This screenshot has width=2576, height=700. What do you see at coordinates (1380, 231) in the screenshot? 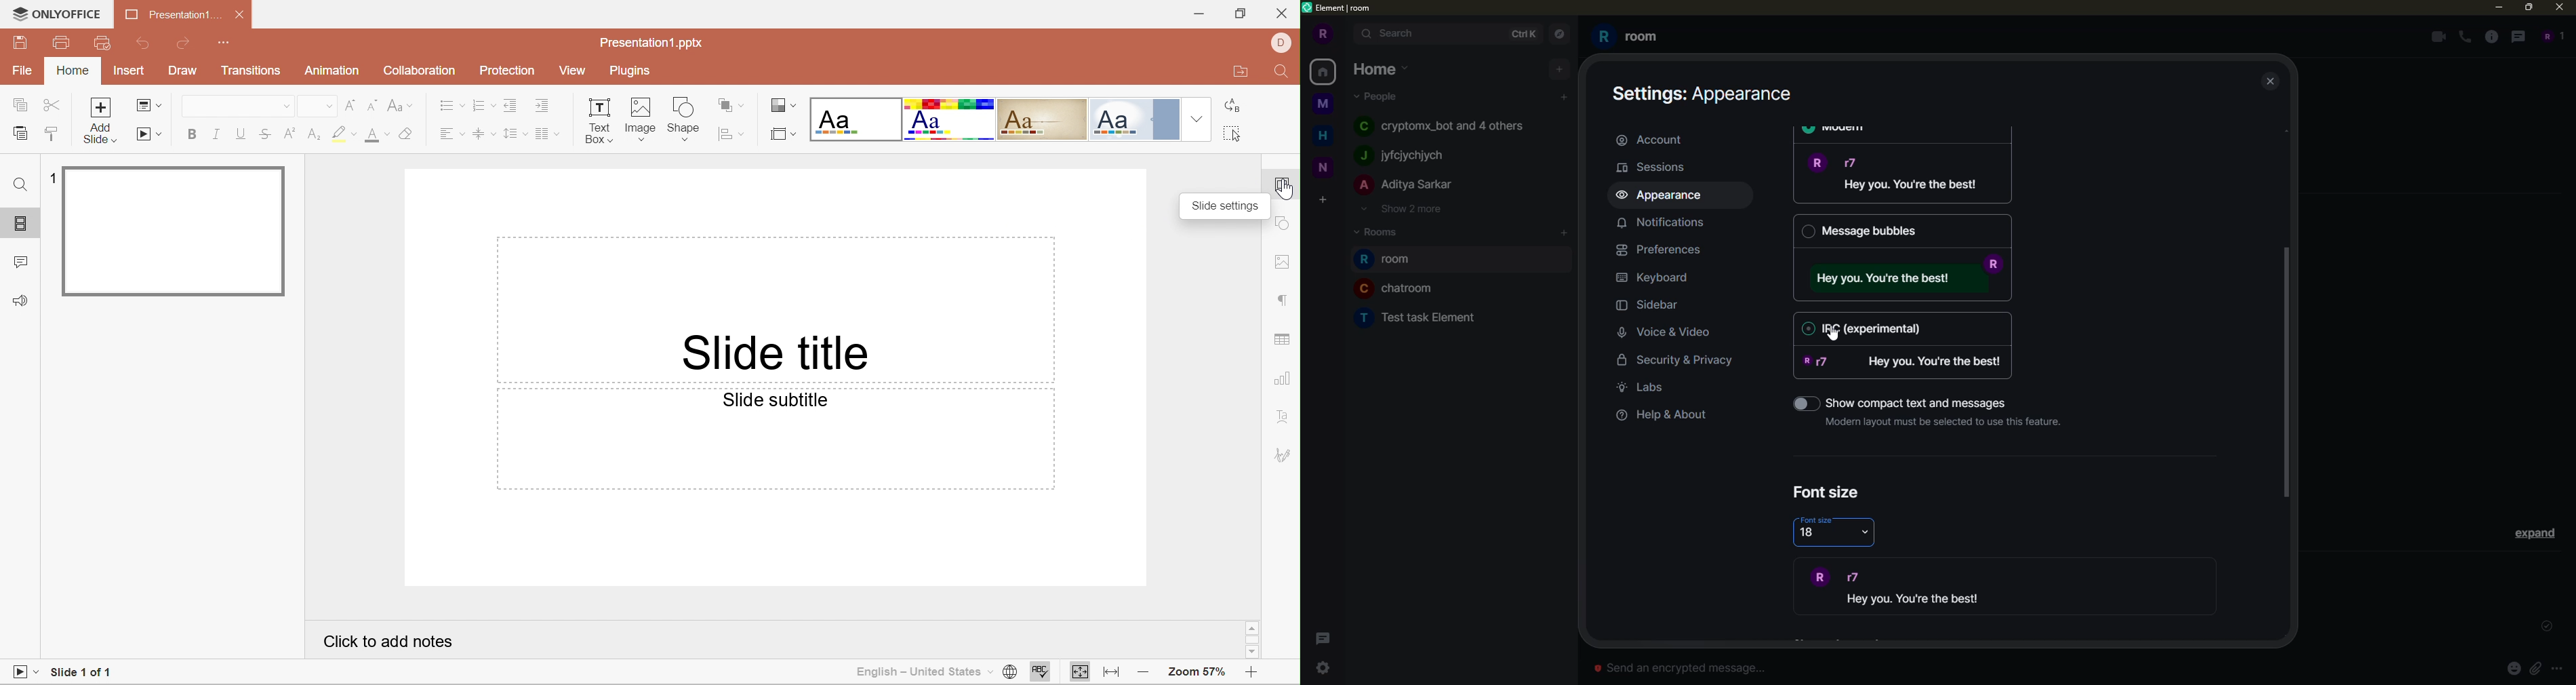
I see `rooms` at bounding box center [1380, 231].